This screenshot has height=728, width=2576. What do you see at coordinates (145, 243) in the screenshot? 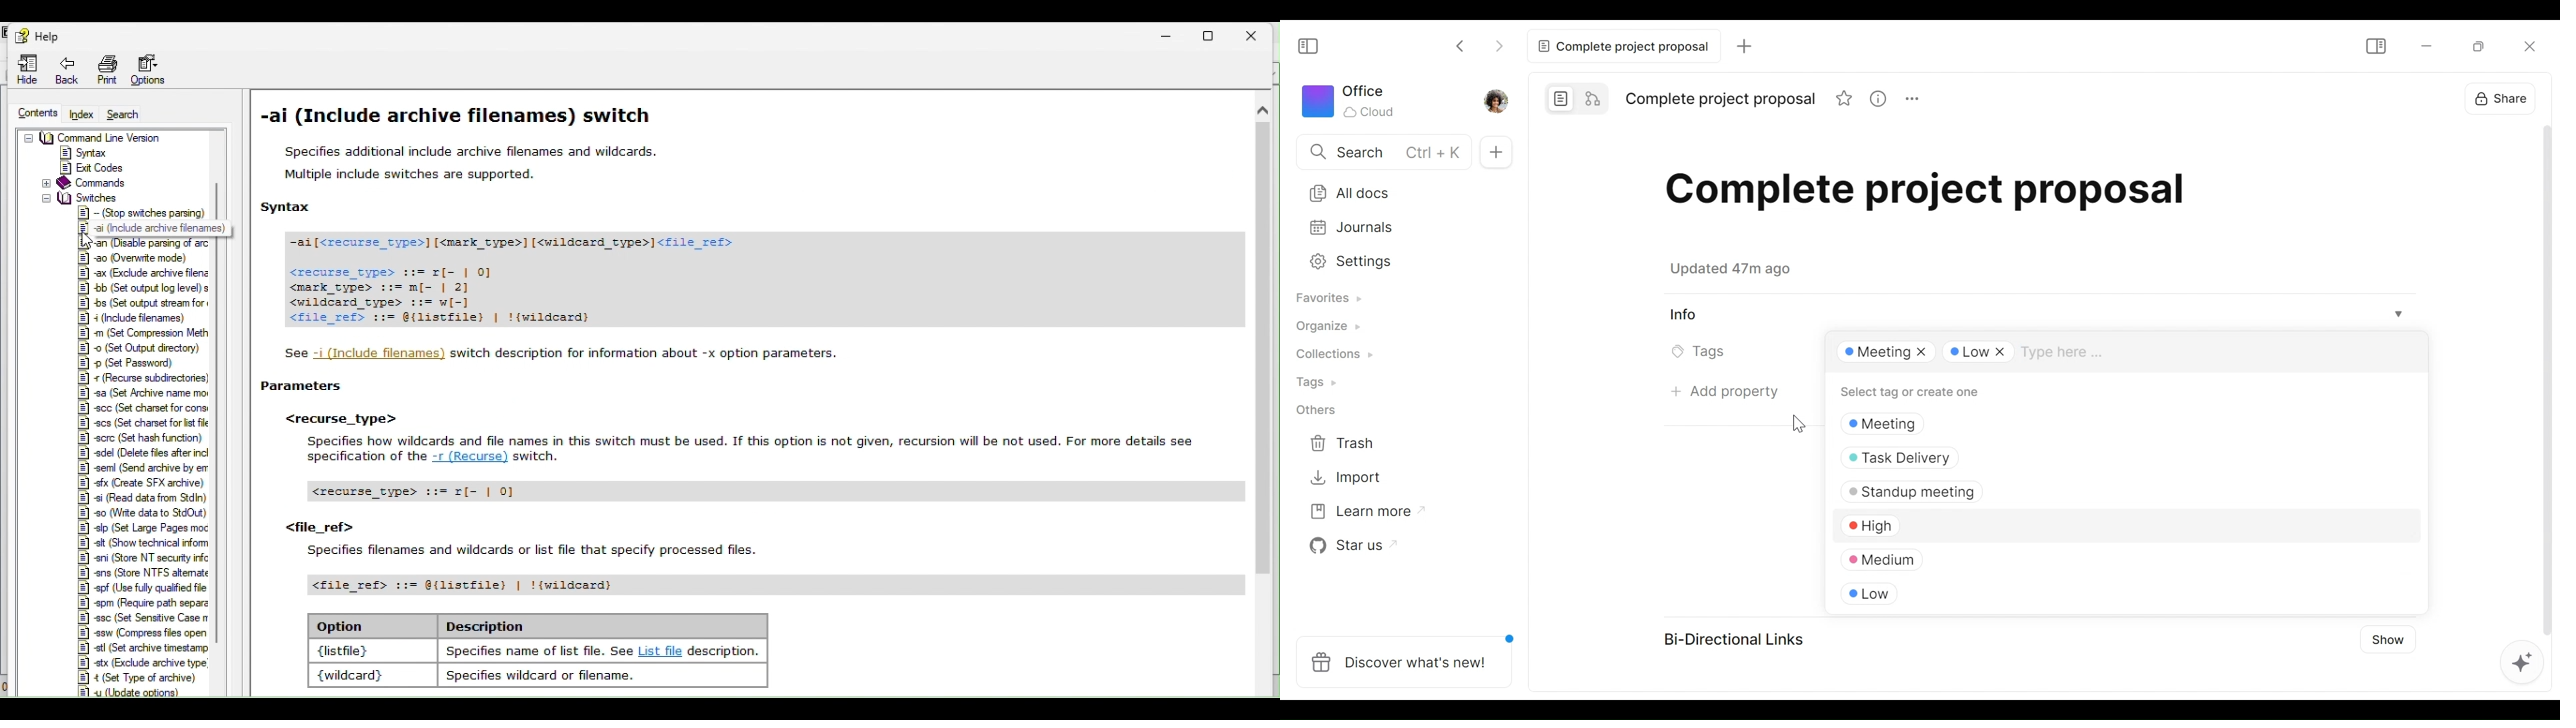
I see `Usable parsing of arc` at bounding box center [145, 243].